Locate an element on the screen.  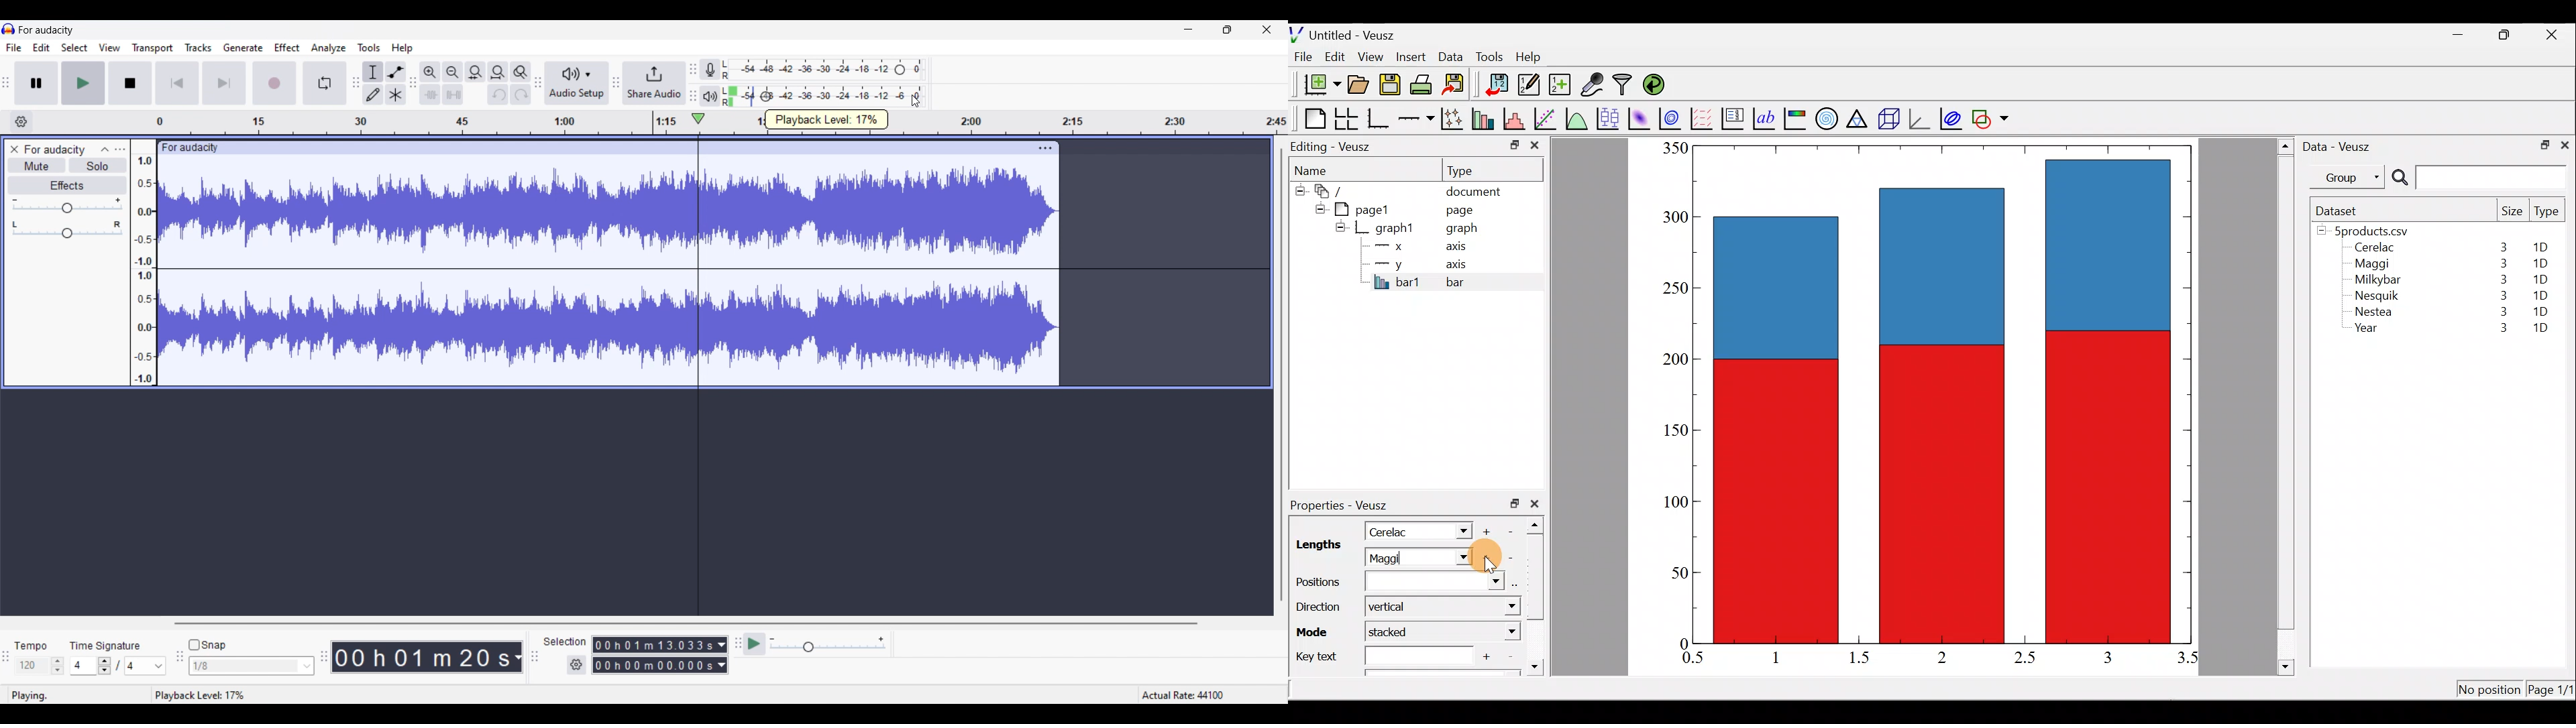
Skip/Select to start is located at coordinates (177, 83).